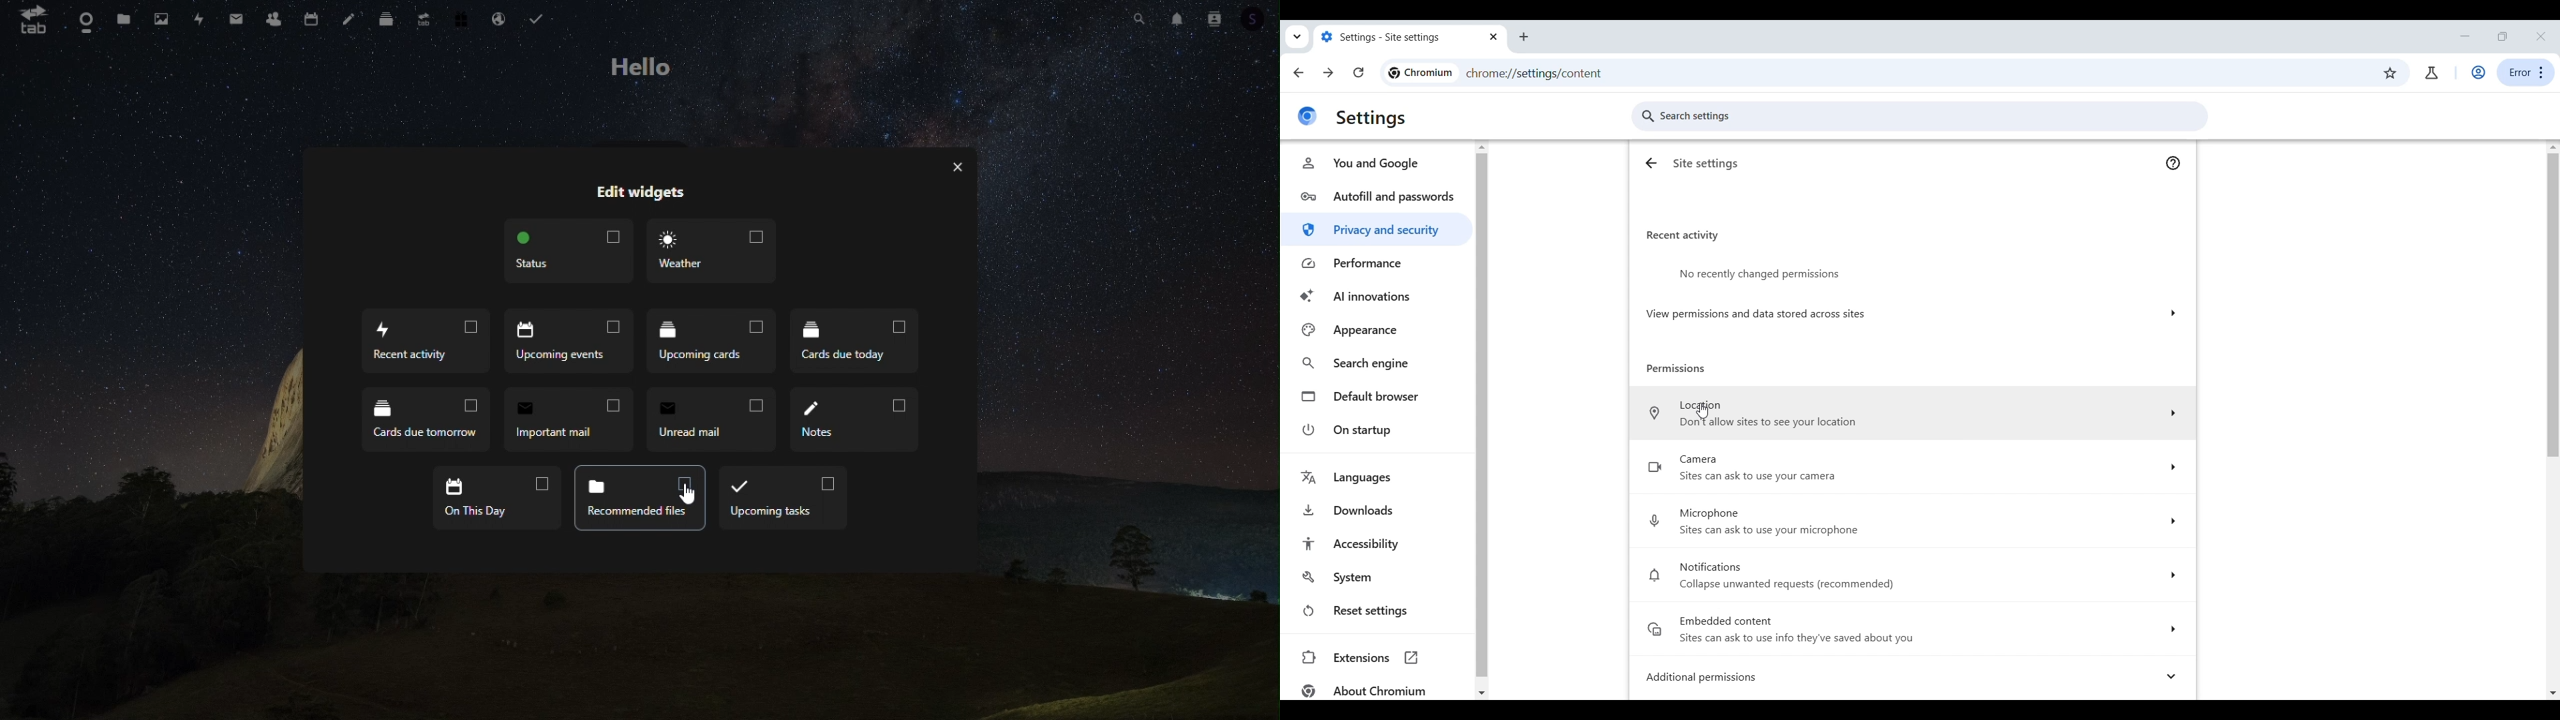  I want to click on tab, so click(34, 22).